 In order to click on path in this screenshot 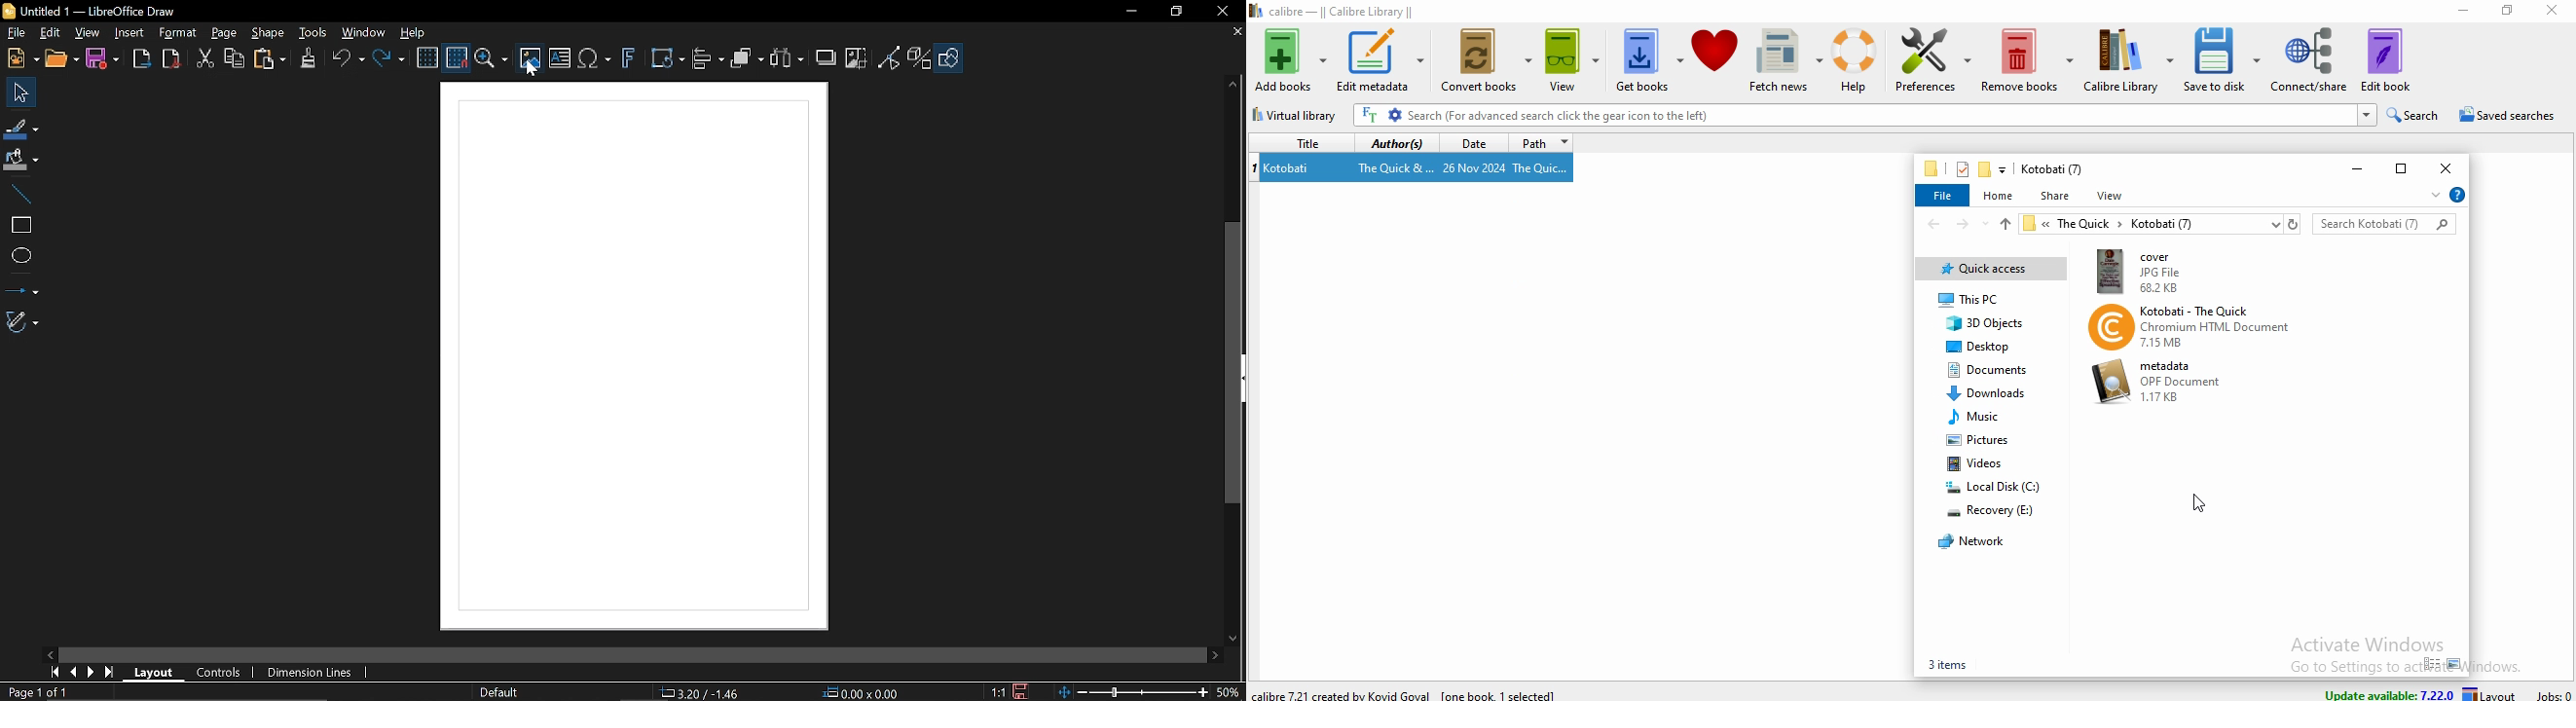, I will do `click(1541, 143)`.